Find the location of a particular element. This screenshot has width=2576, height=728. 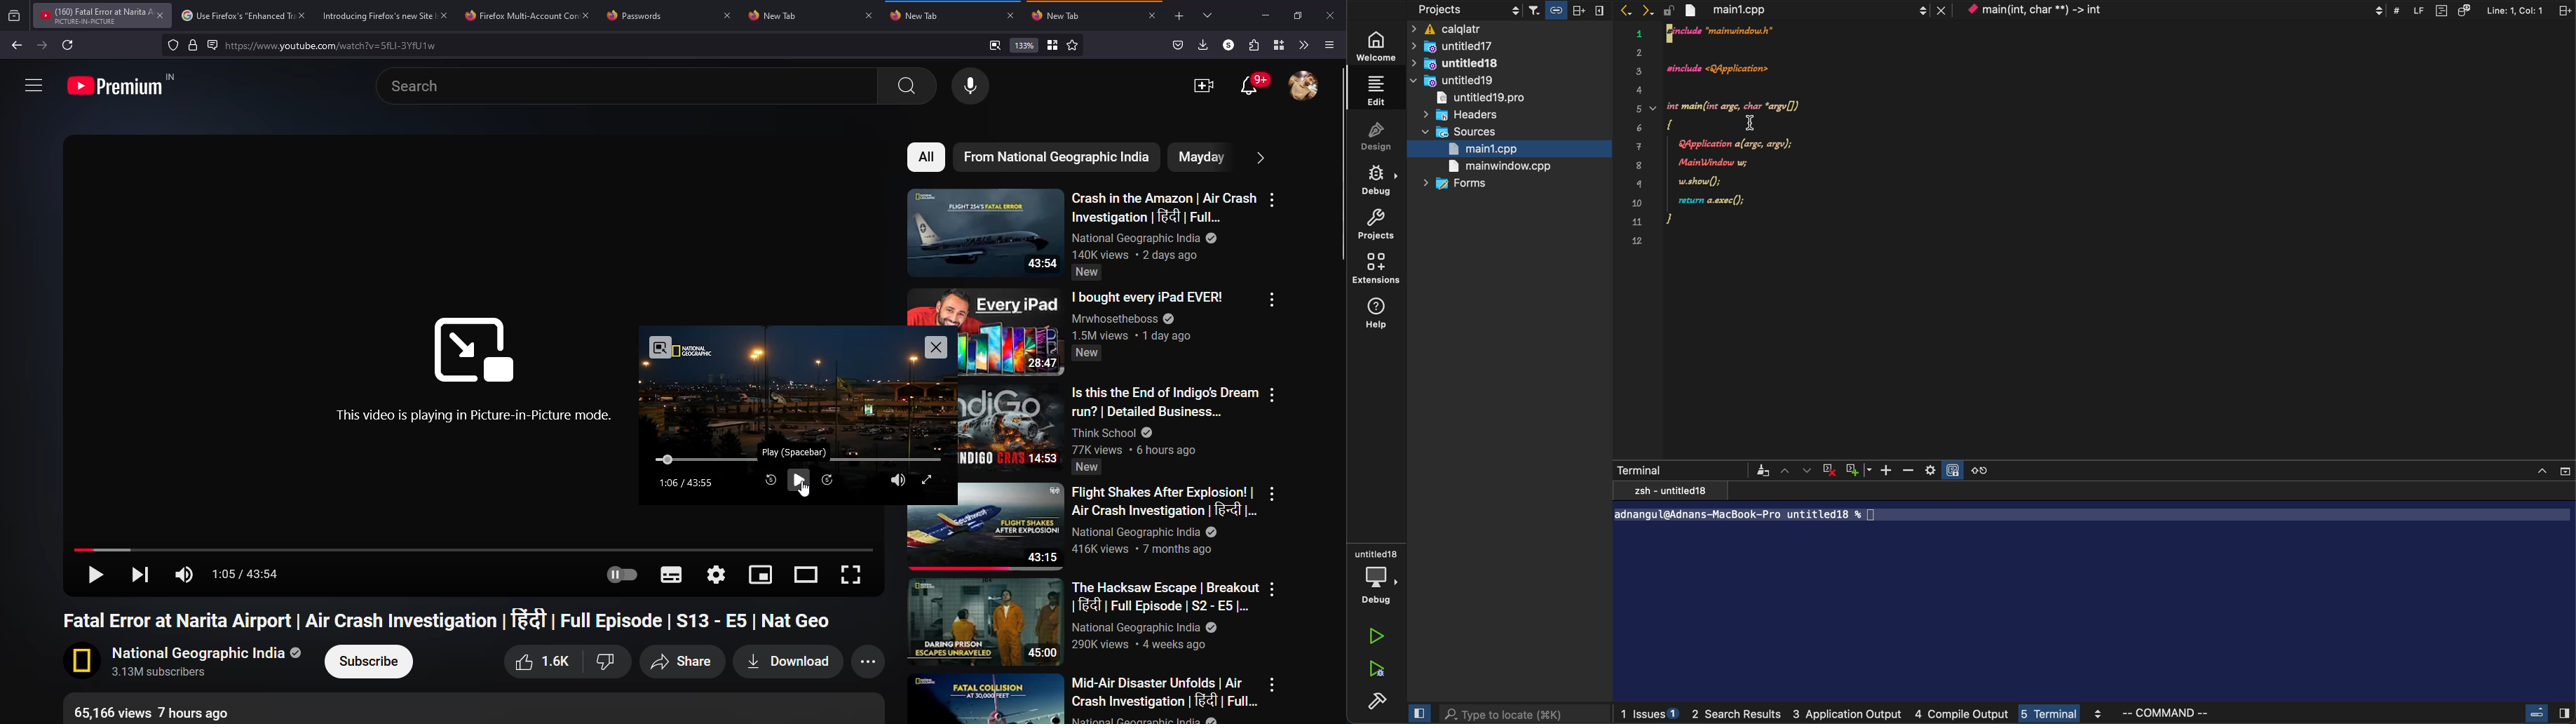

context is located at coordinates (2168, 10).